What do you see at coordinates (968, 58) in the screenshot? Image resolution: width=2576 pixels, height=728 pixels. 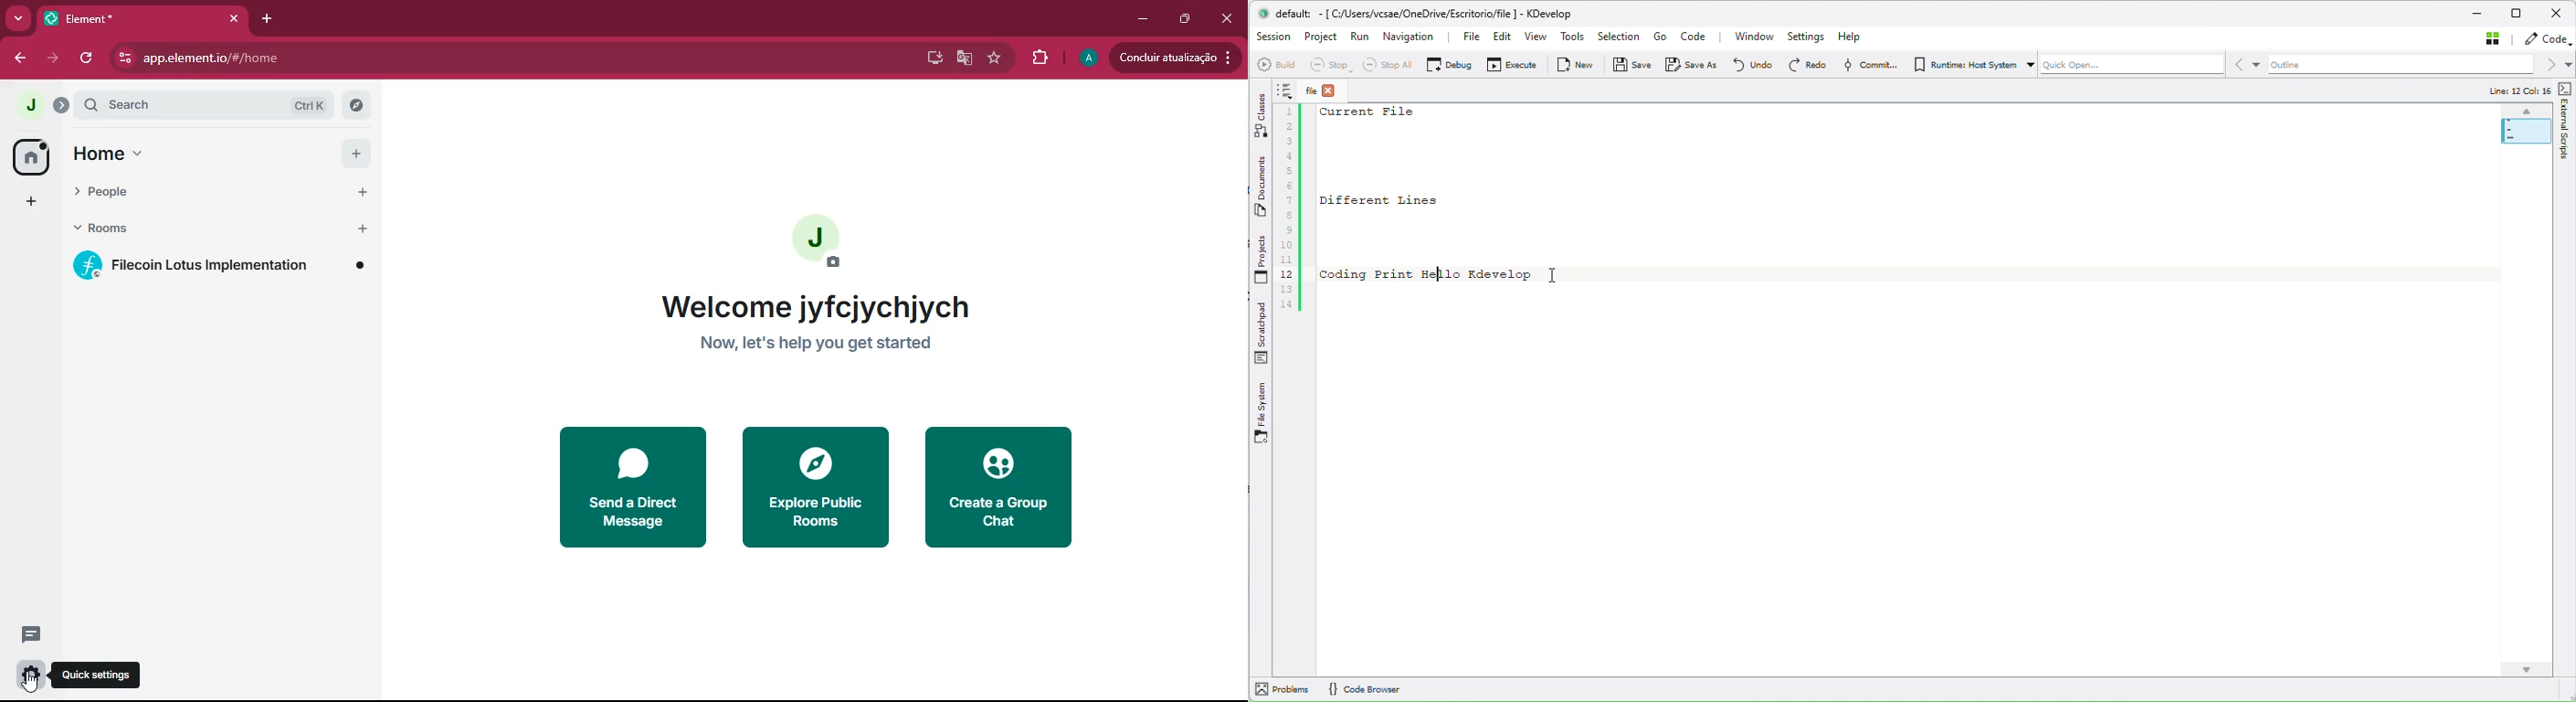 I see `google translate` at bounding box center [968, 58].